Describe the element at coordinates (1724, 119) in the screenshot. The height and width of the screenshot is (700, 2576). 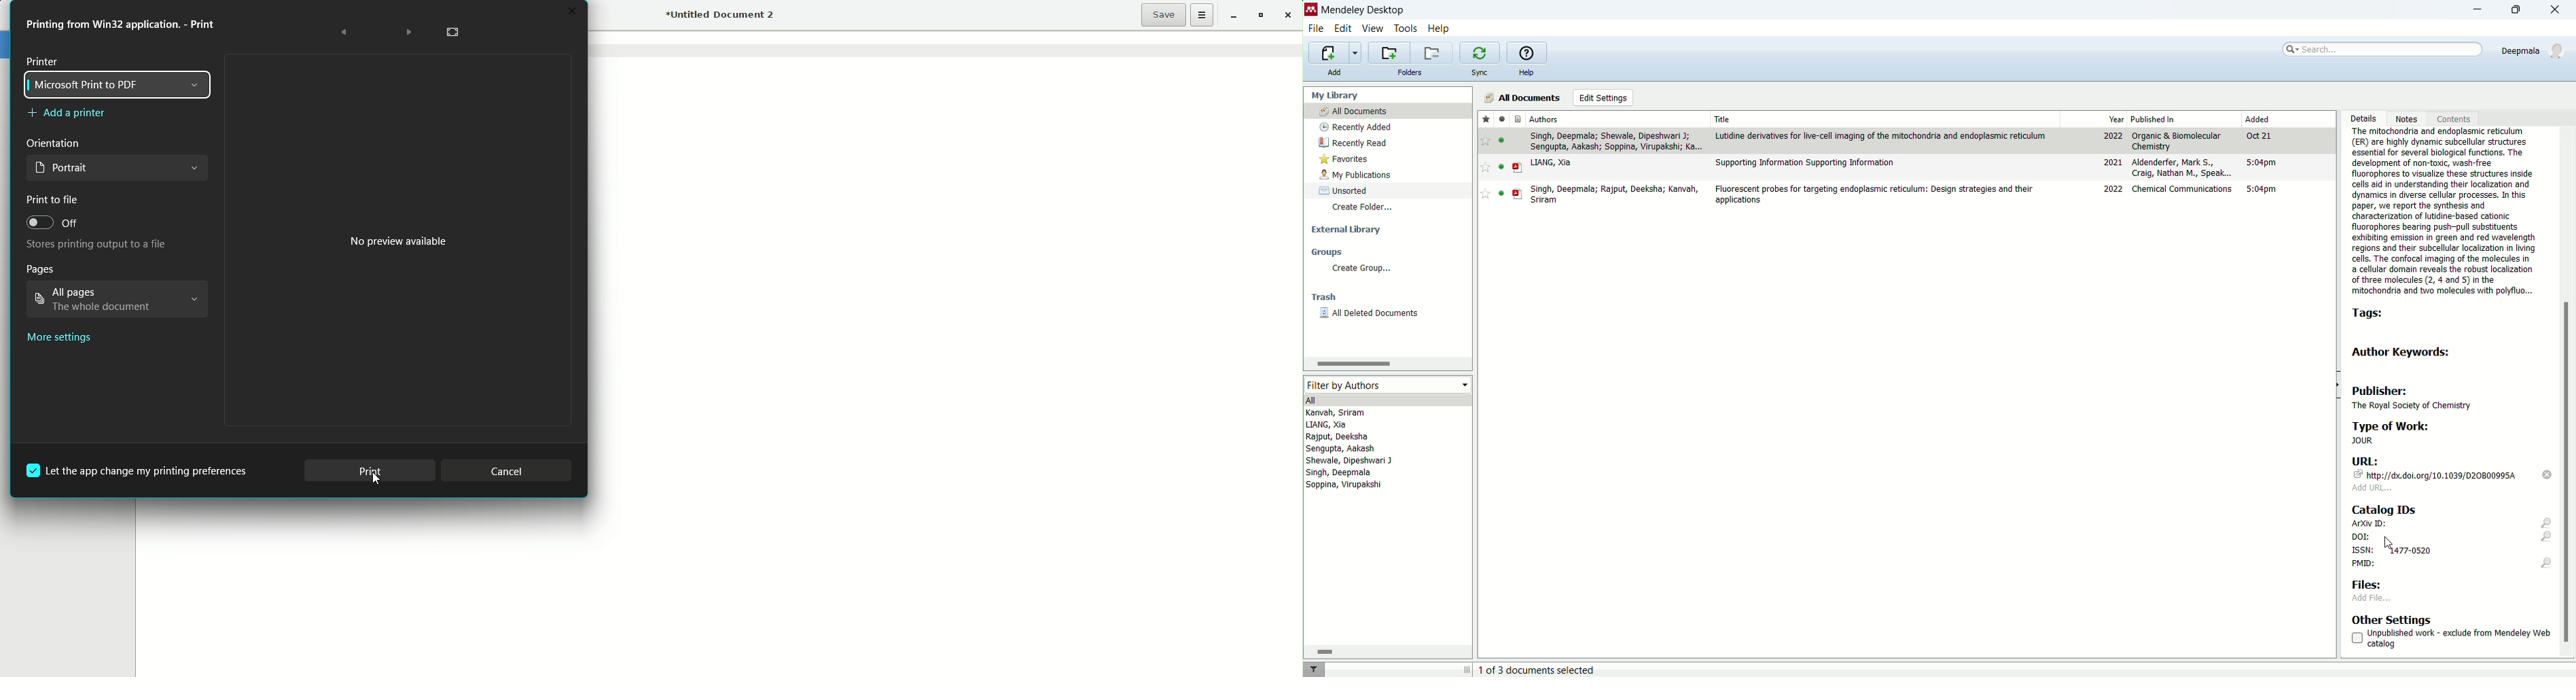
I see `title` at that location.